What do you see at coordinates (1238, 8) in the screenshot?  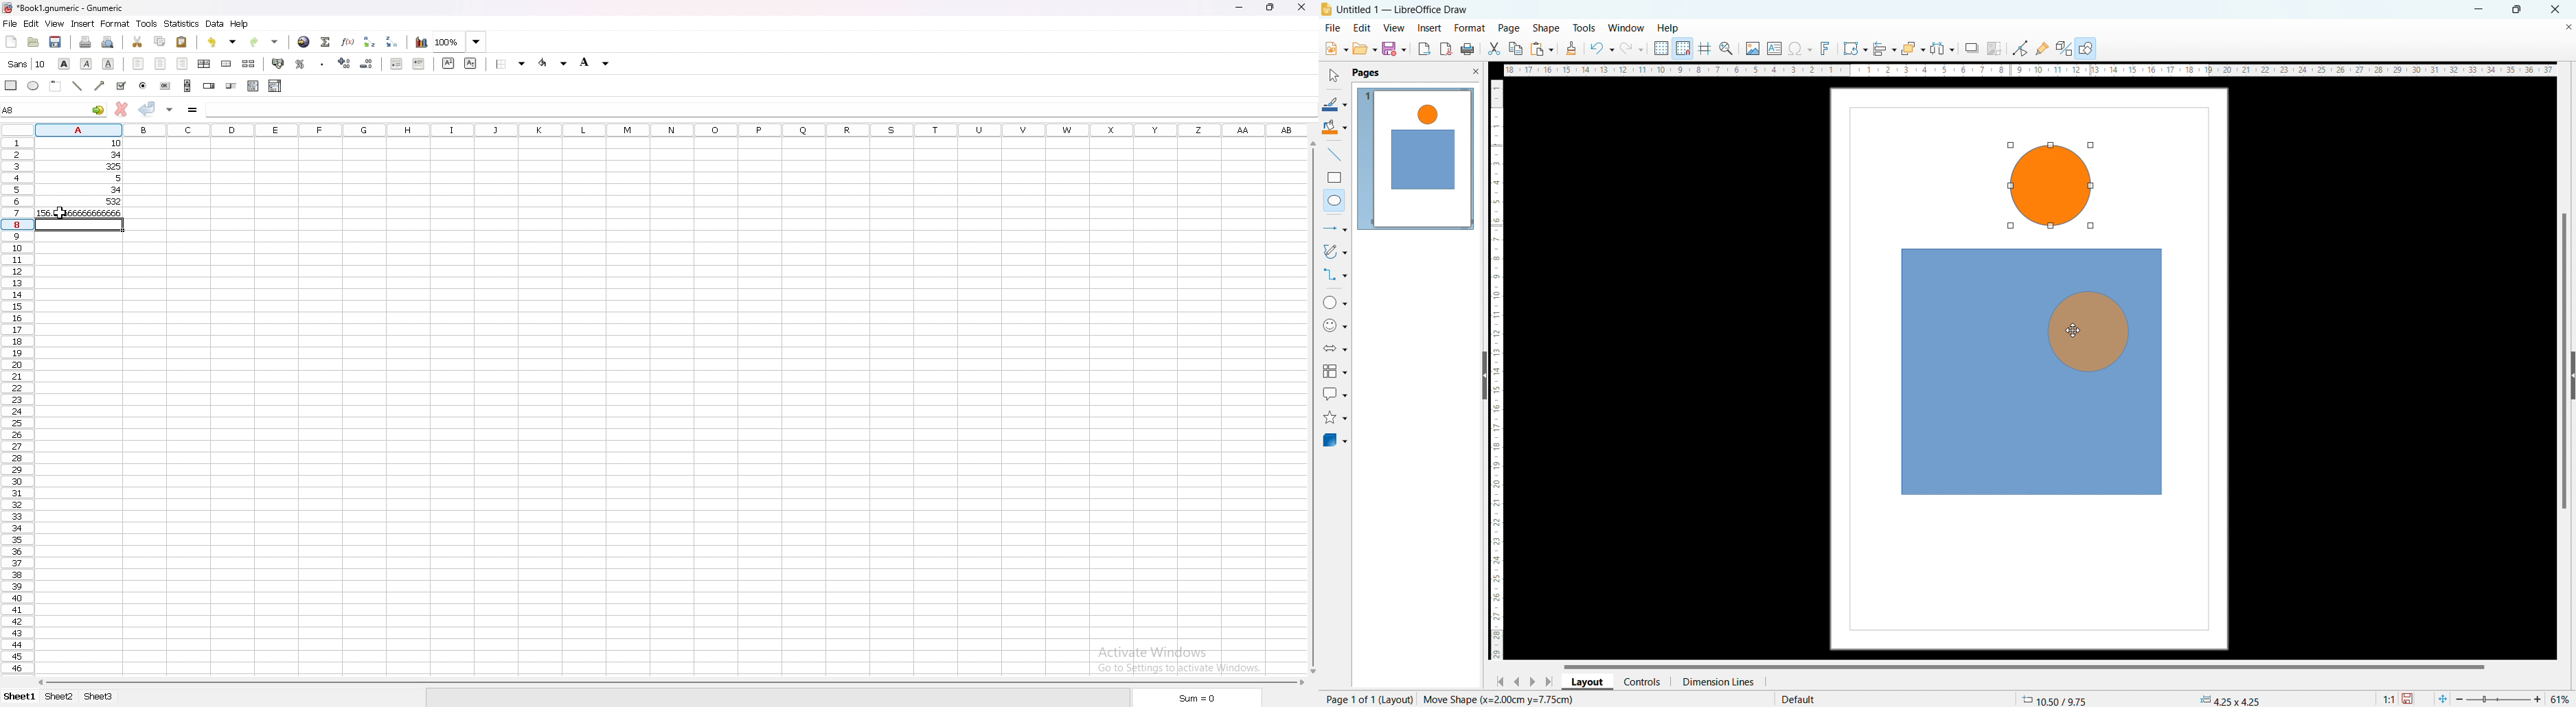 I see `minimize` at bounding box center [1238, 8].